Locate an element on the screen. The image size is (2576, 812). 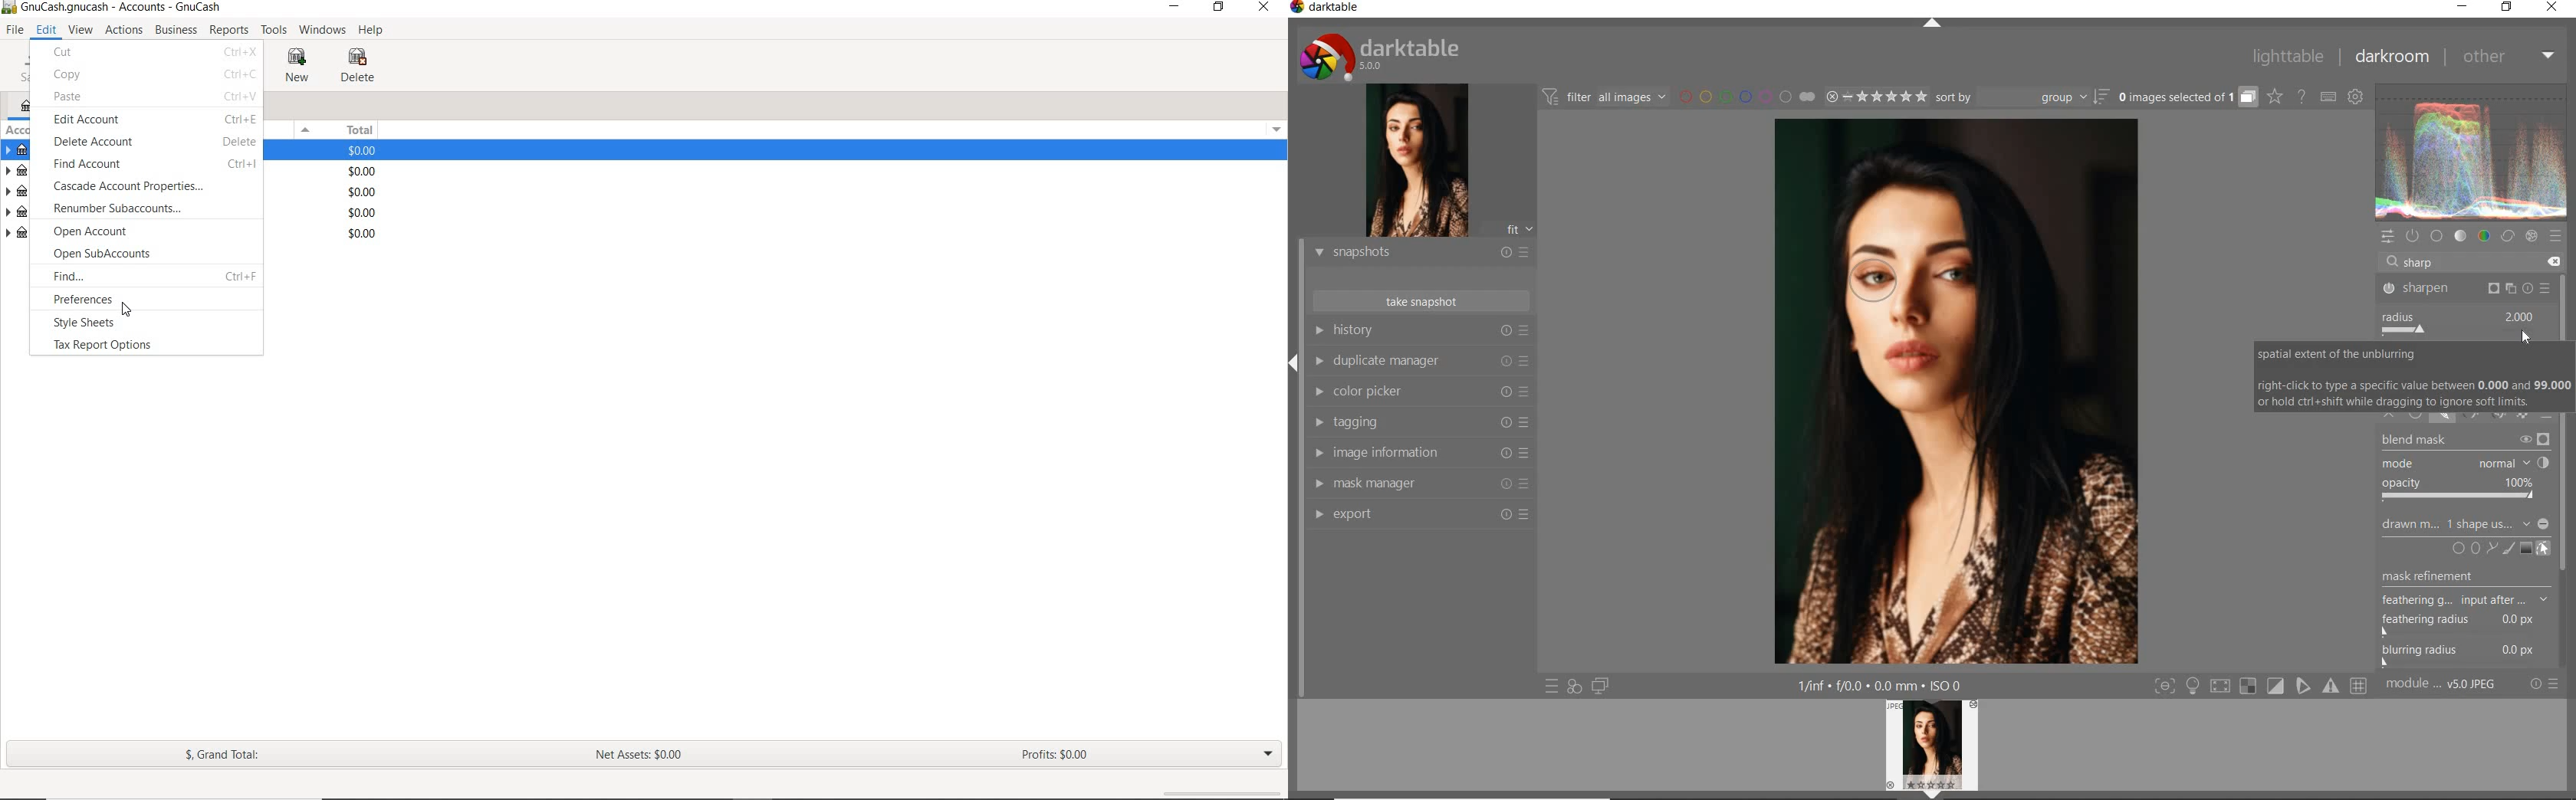
SYSTEM NAME is located at coordinates (8, 8).